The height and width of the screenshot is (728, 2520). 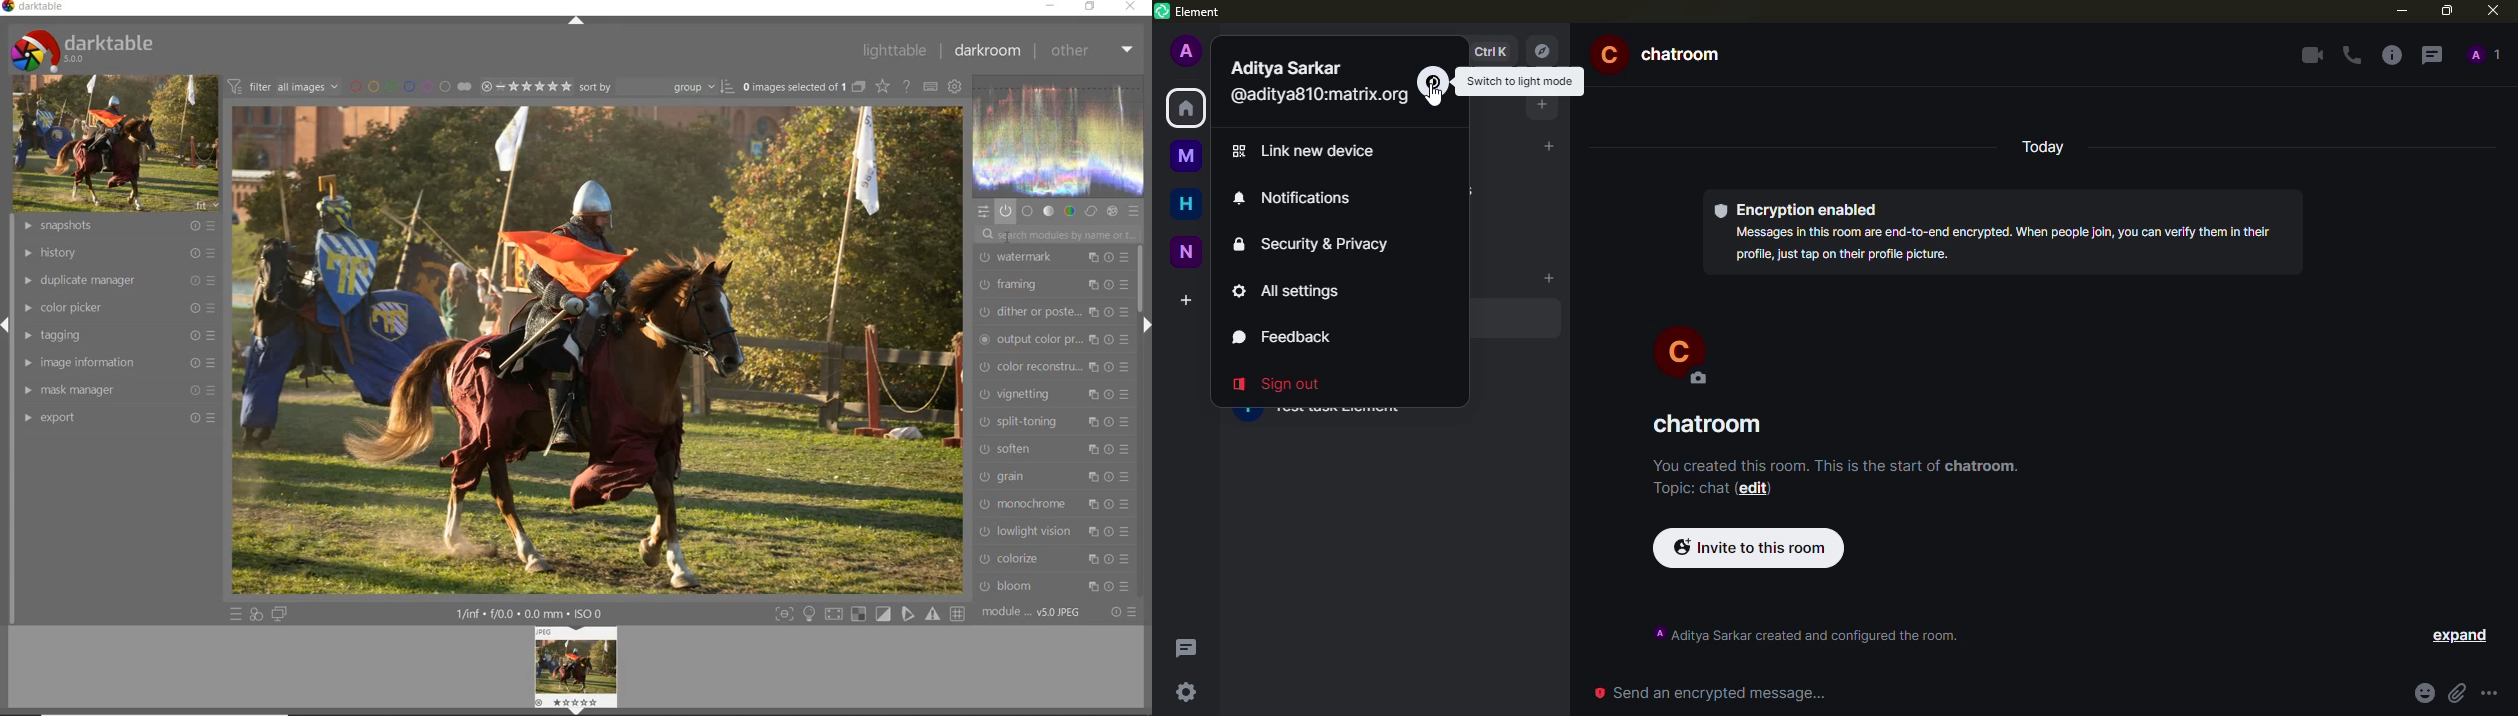 What do you see at coordinates (2448, 9) in the screenshot?
I see `maximize` at bounding box center [2448, 9].